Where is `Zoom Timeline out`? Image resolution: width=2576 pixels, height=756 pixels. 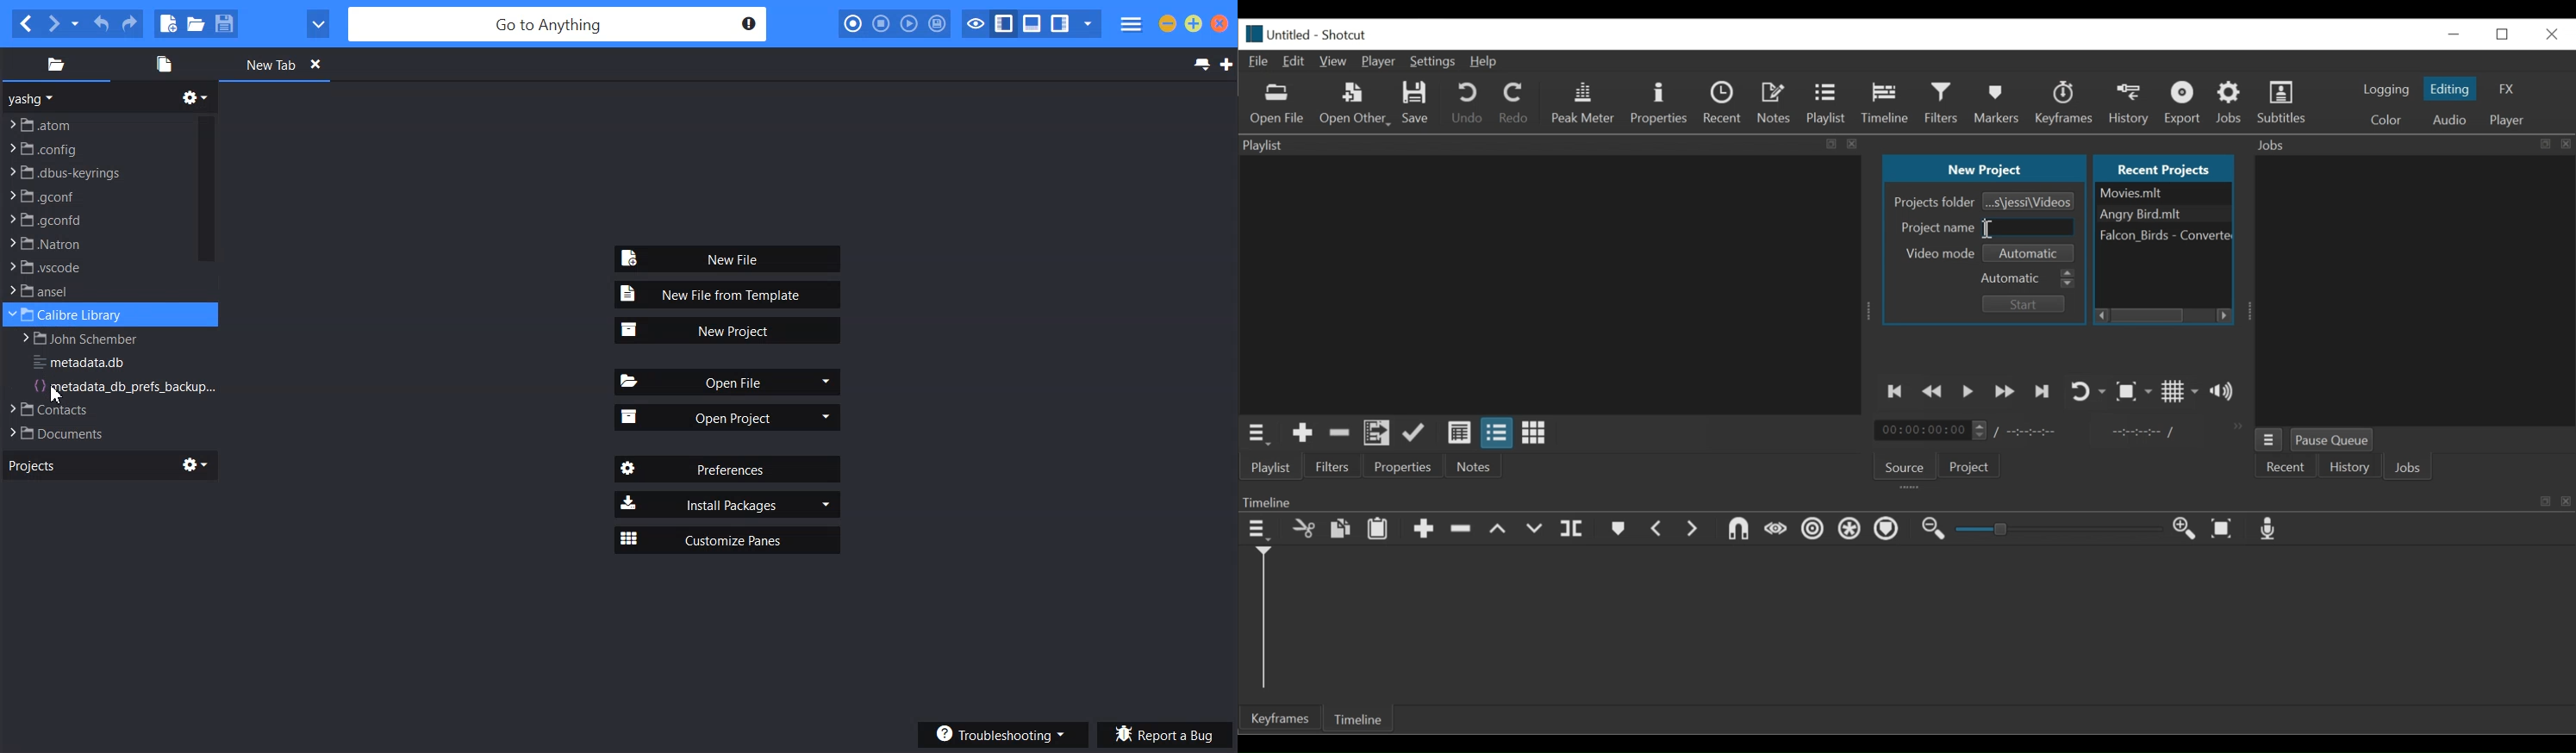
Zoom Timeline out is located at coordinates (1933, 529).